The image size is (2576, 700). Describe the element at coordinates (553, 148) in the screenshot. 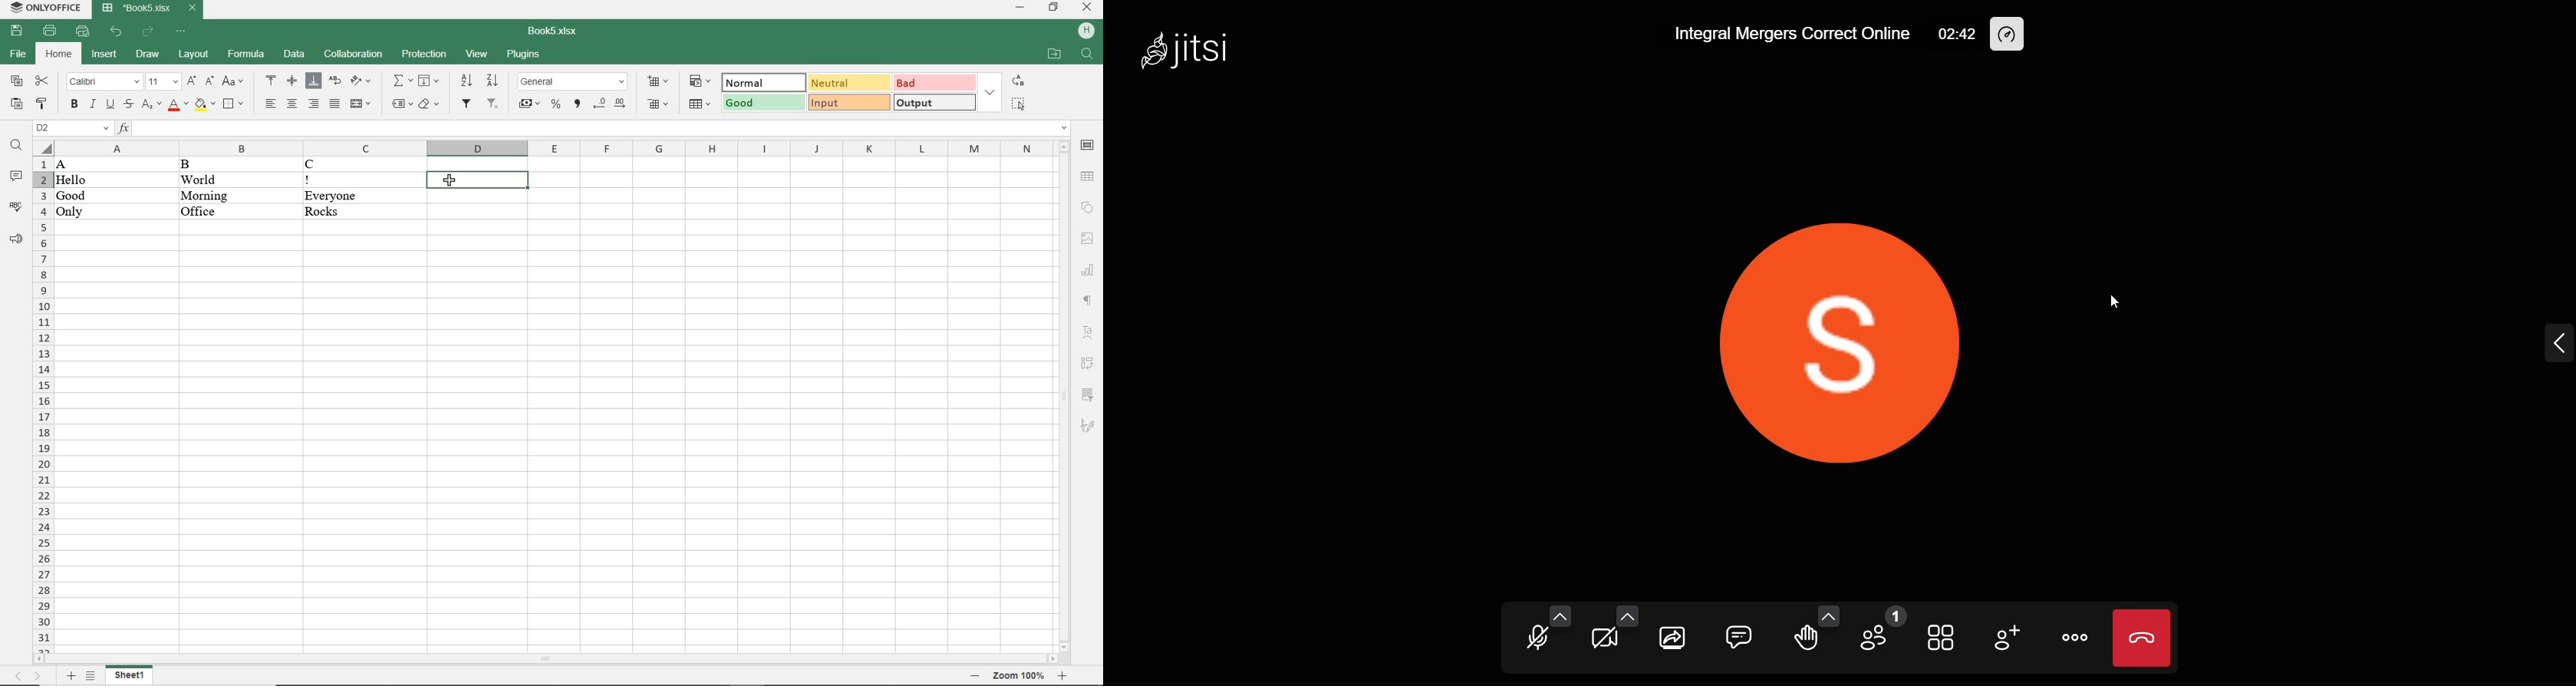

I see `COLUMNS` at that location.